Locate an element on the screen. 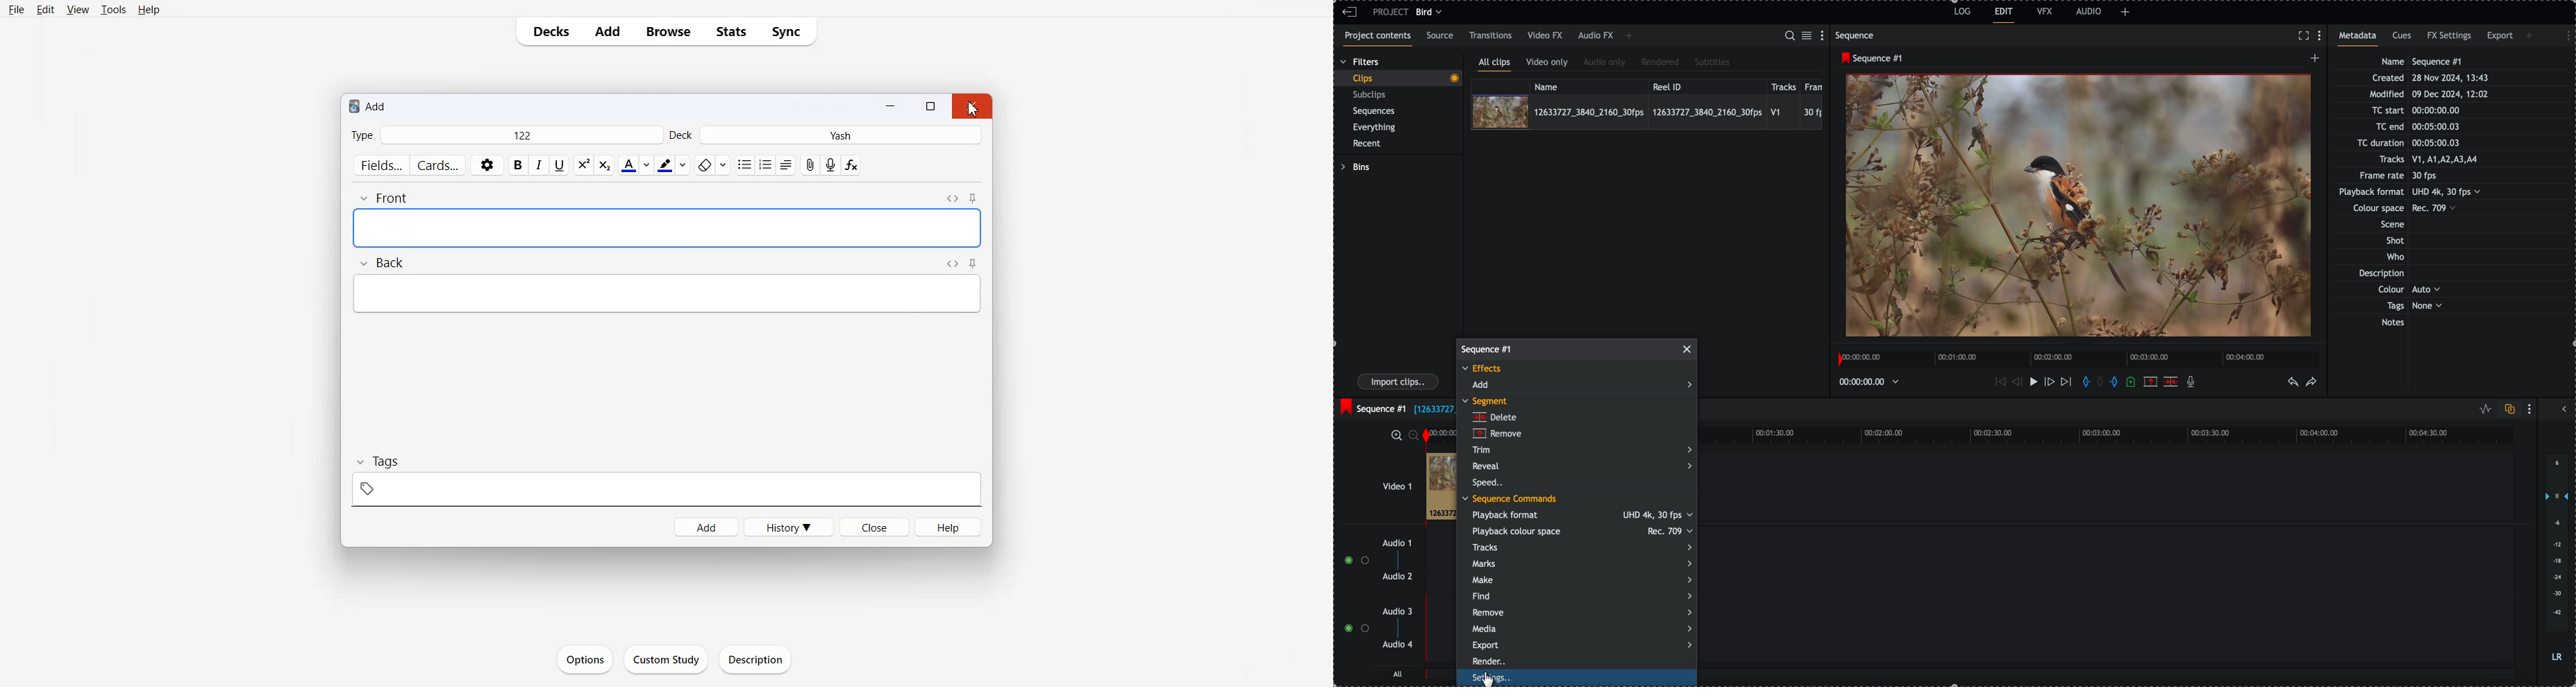 This screenshot has width=2576, height=700. Alignment is located at coordinates (786, 165).